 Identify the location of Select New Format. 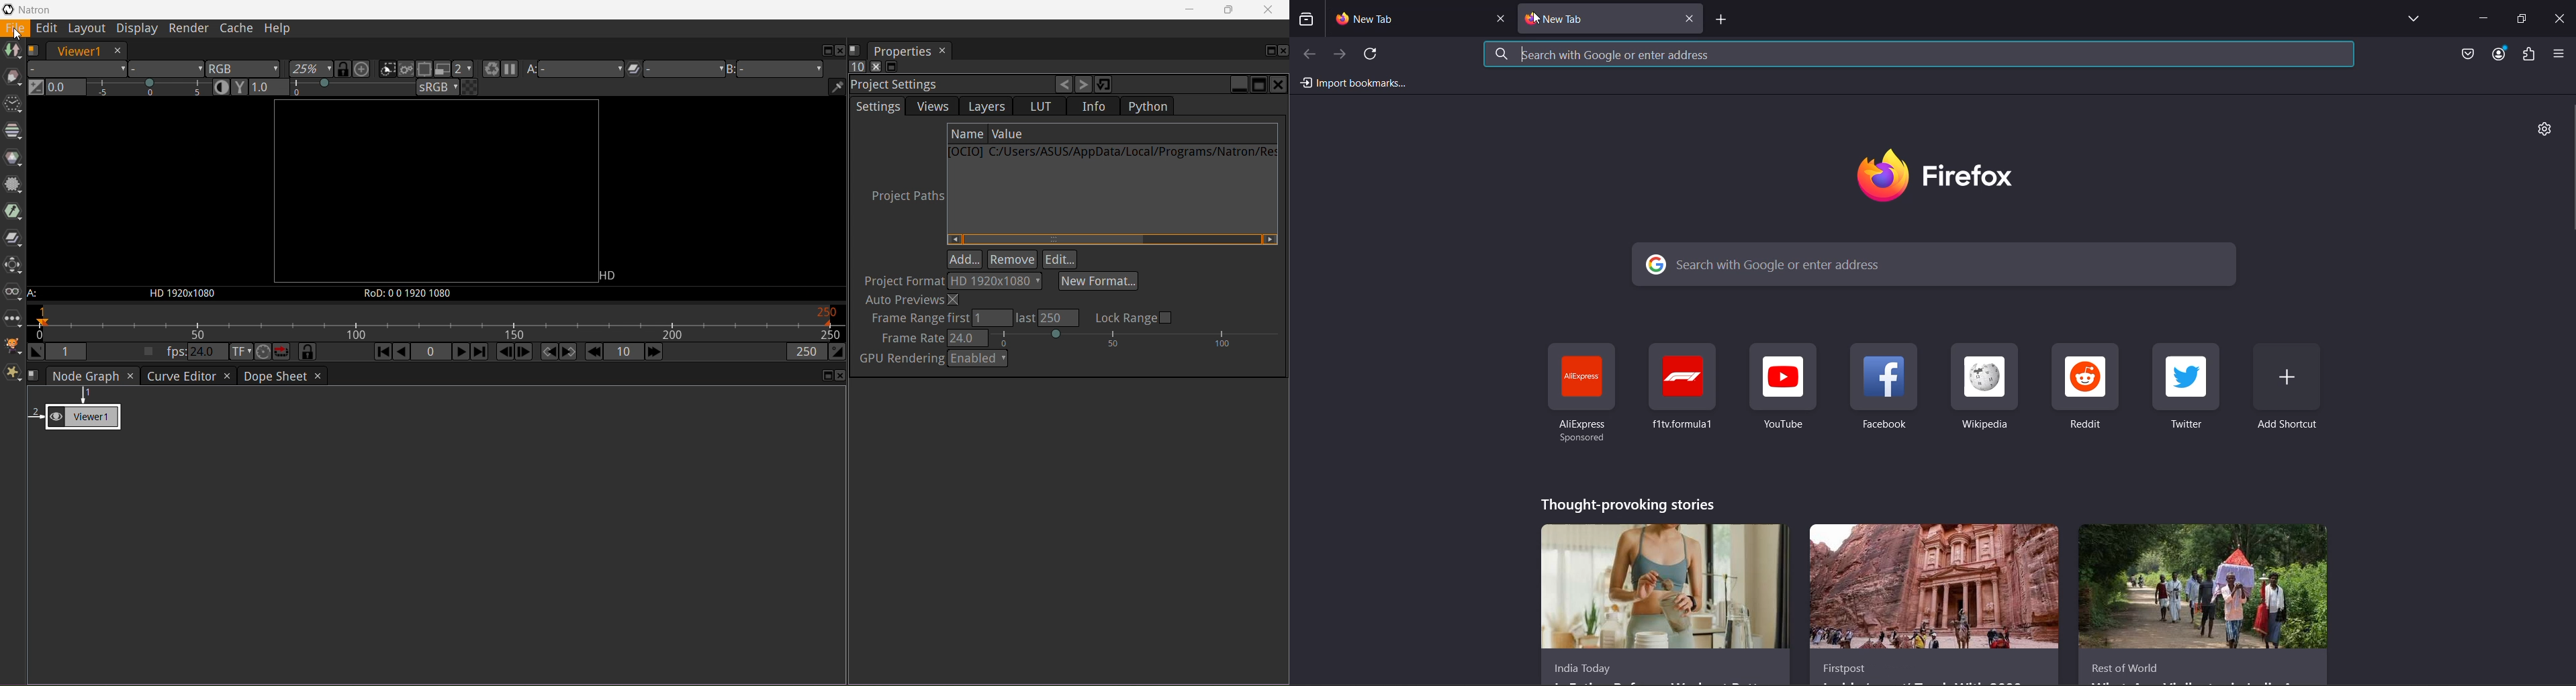
(1097, 282).